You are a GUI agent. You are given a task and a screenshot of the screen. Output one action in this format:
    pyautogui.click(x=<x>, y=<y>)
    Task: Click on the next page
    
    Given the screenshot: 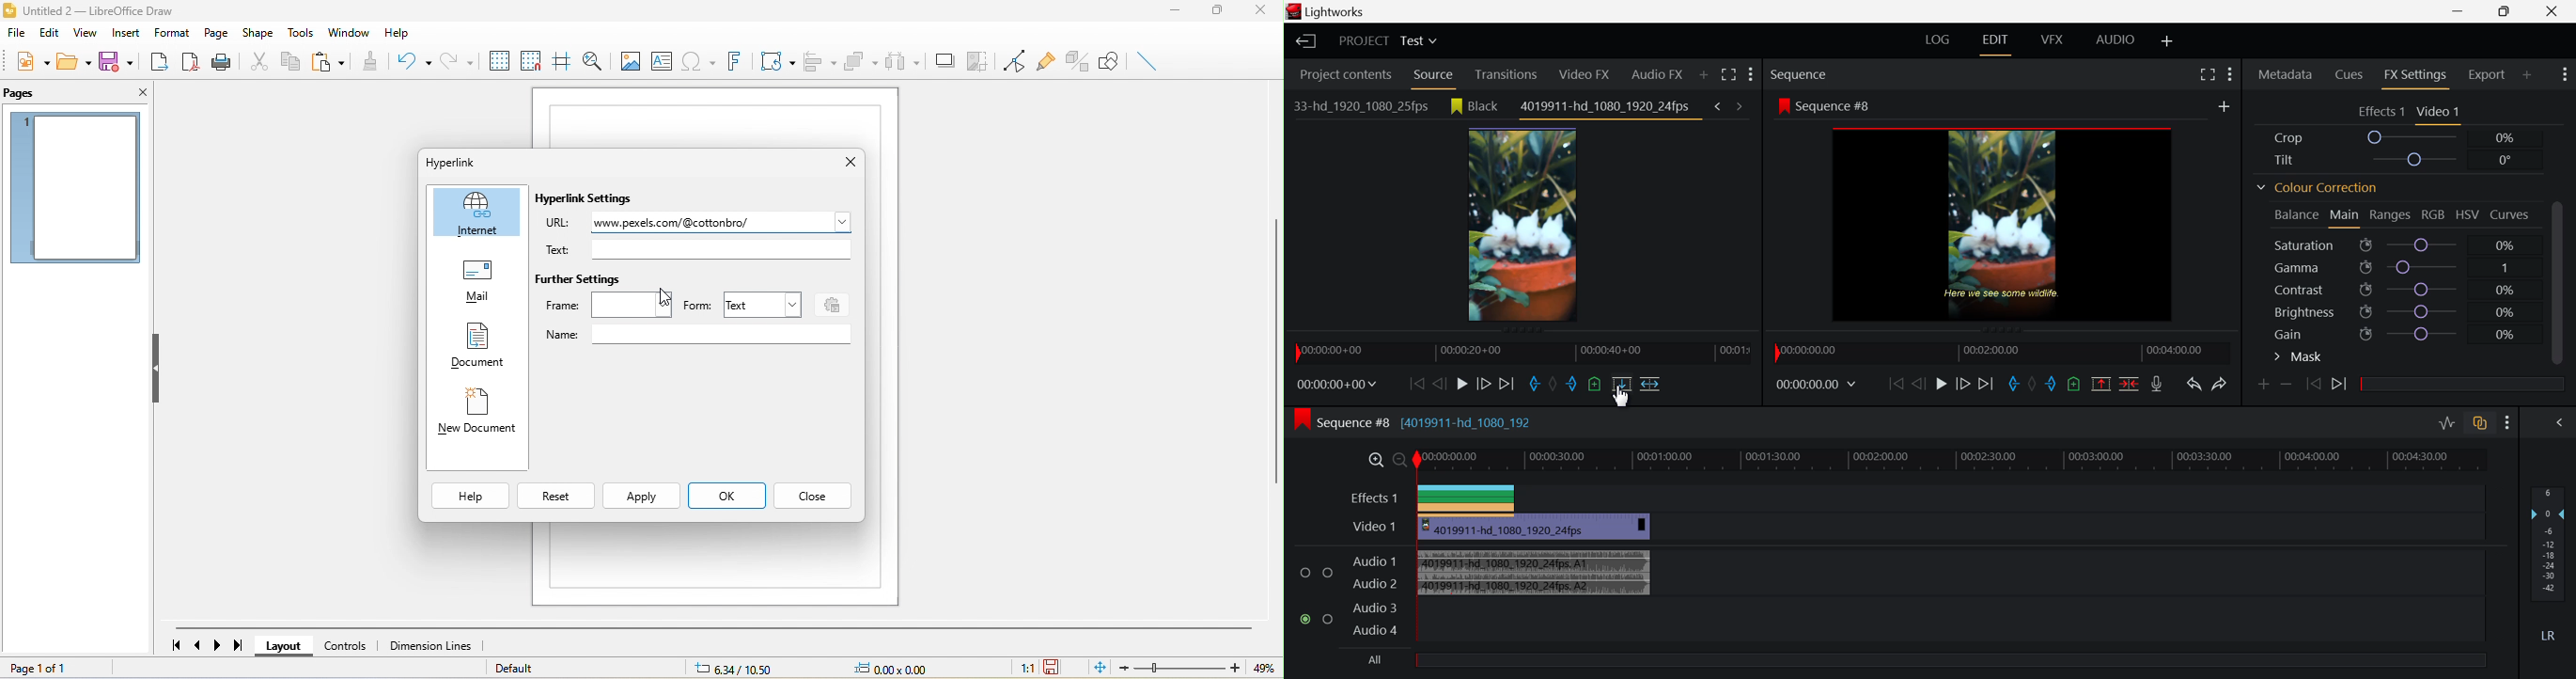 What is the action you would take?
    pyautogui.click(x=220, y=646)
    